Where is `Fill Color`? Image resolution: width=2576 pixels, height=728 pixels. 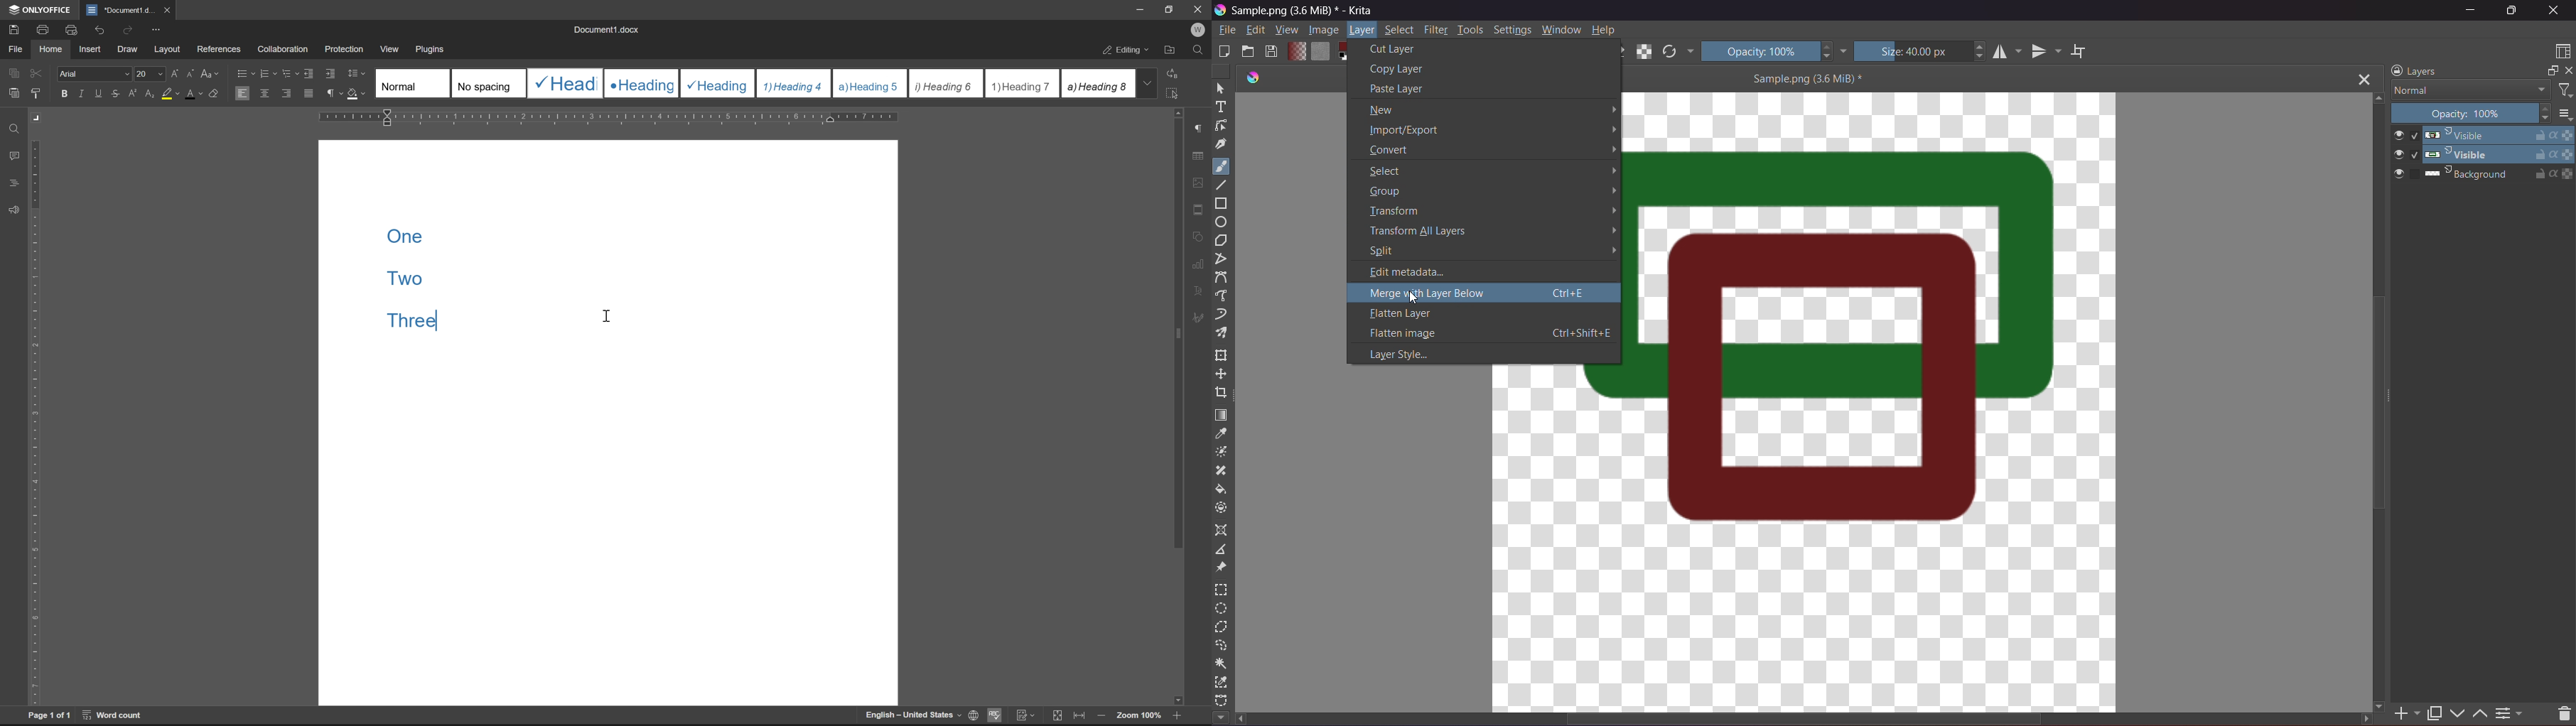 Fill Color is located at coordinates (1319, 50).